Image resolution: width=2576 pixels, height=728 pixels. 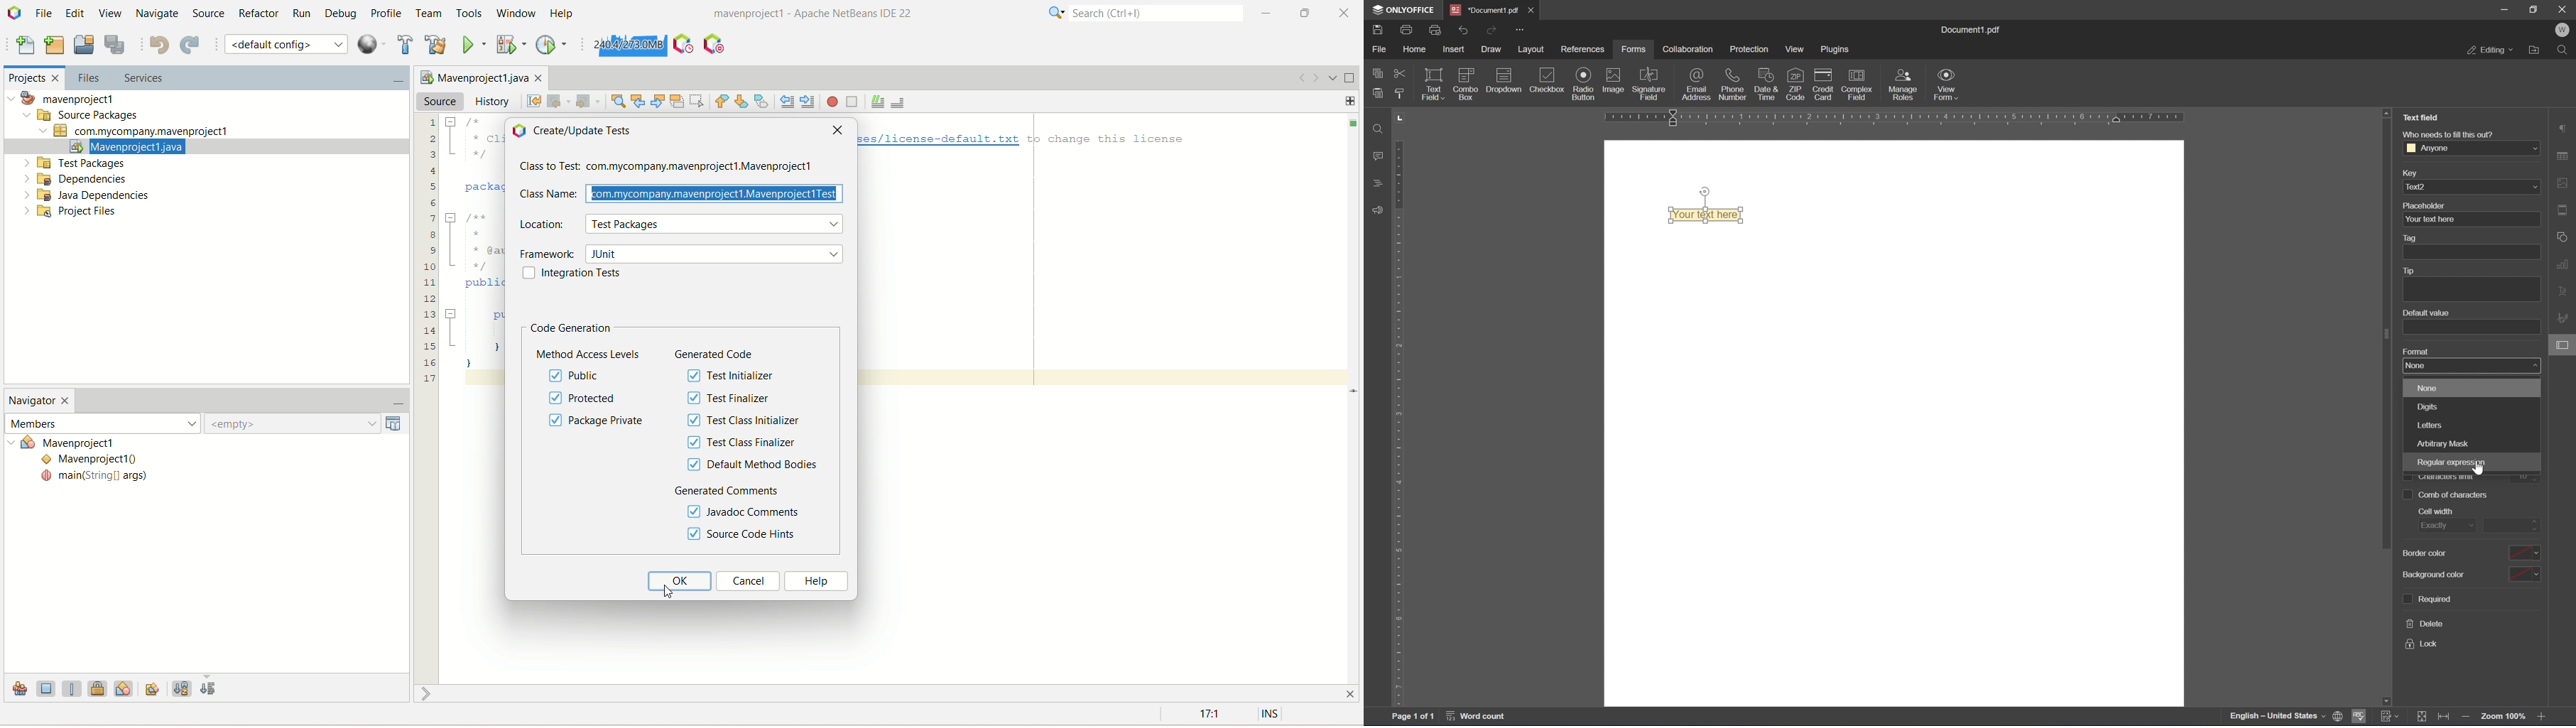 I want to click on background color, so click(x=2438, y=576).